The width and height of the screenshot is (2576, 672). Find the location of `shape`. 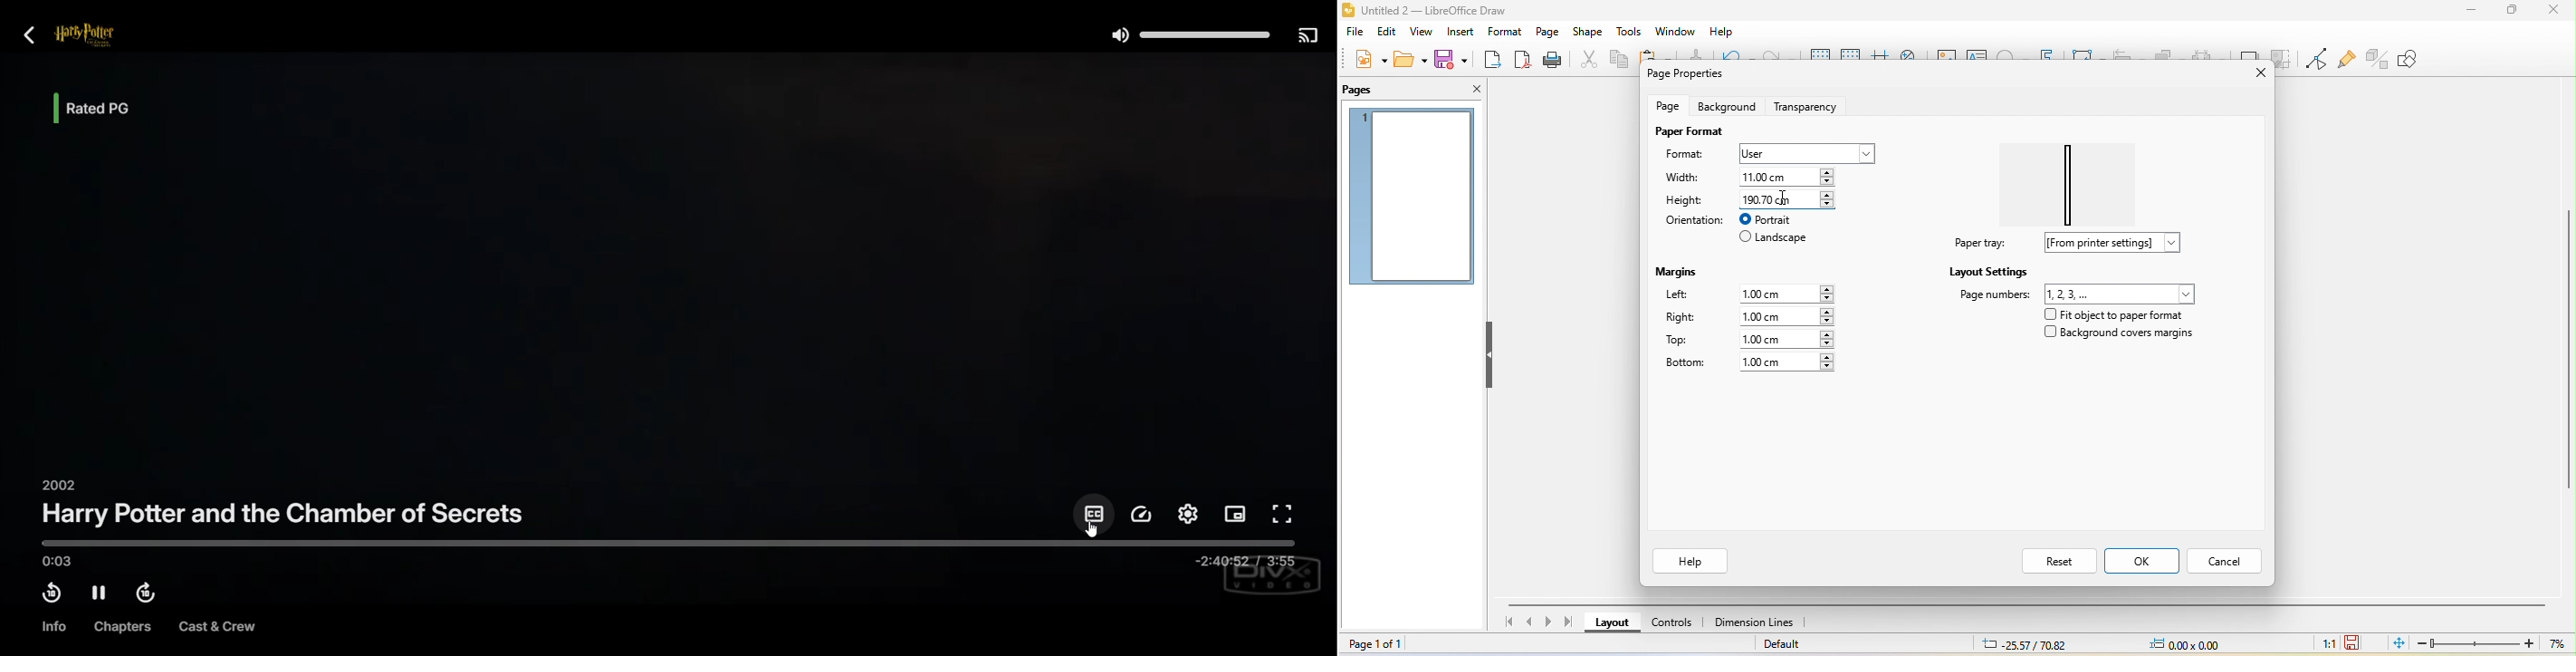

shape is located at coordinates (1588, 33).